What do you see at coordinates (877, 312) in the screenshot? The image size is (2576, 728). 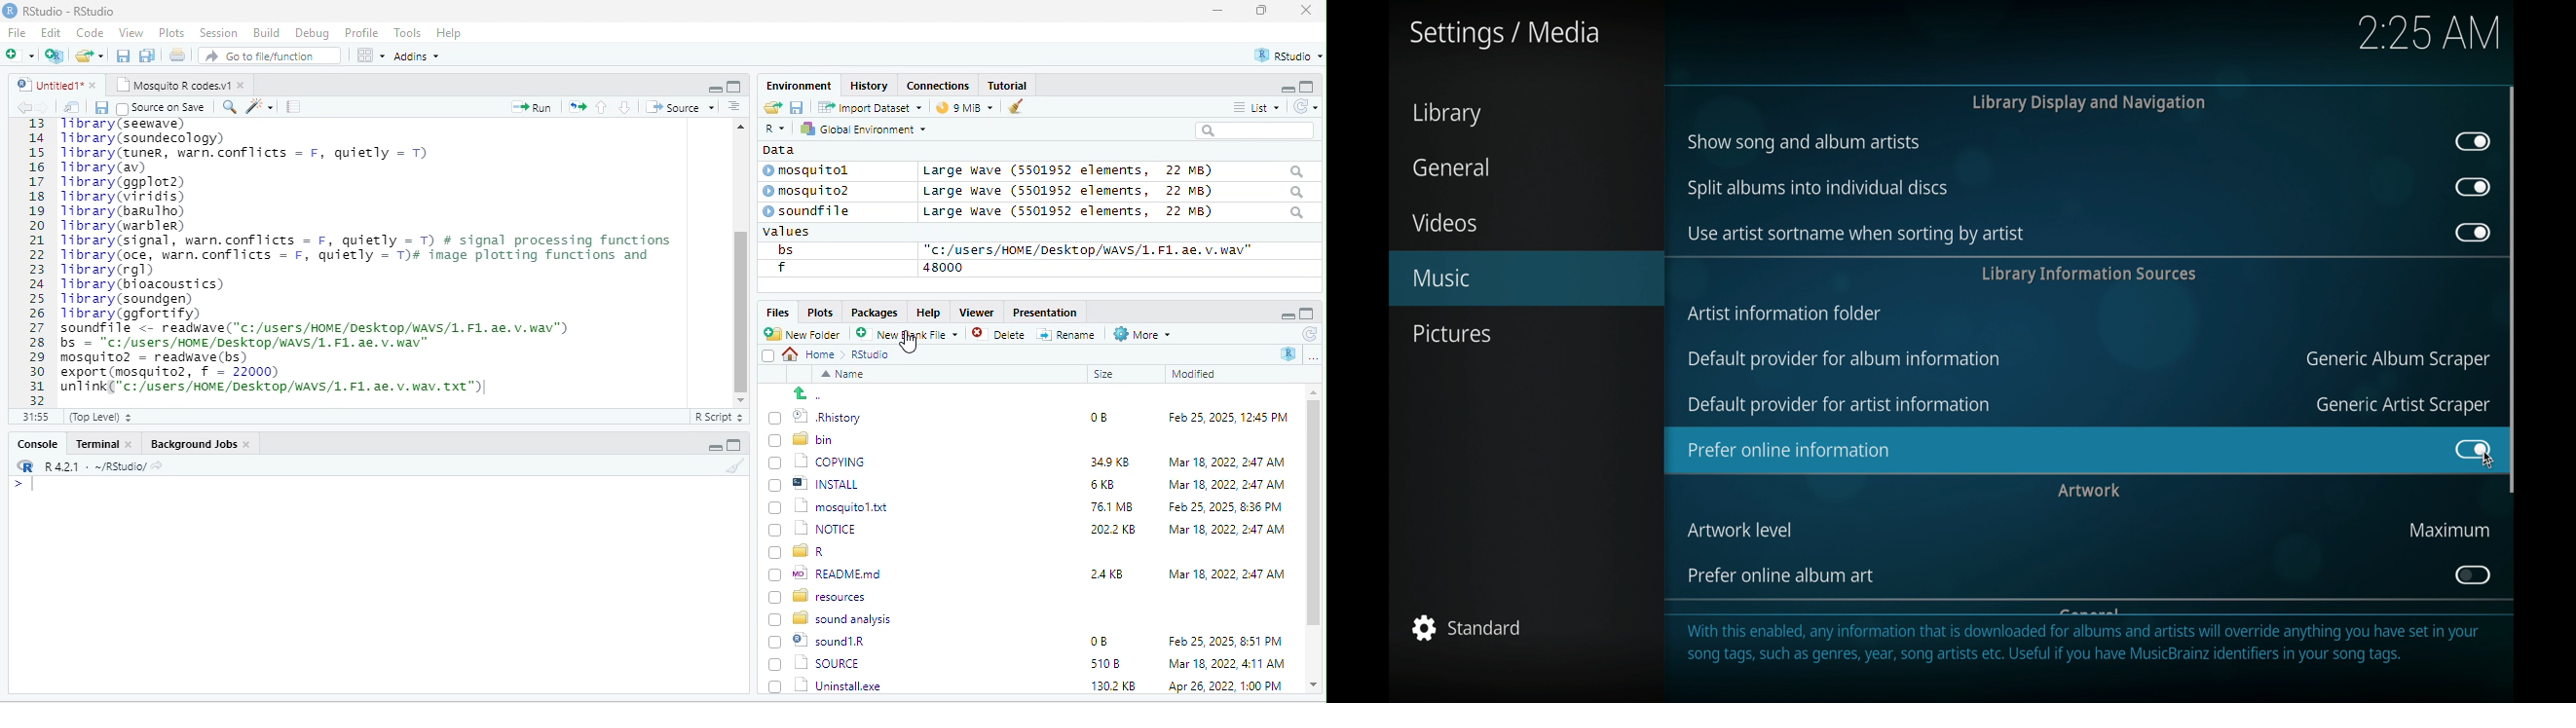 I see `Packages` at bounding box center [877, 312].